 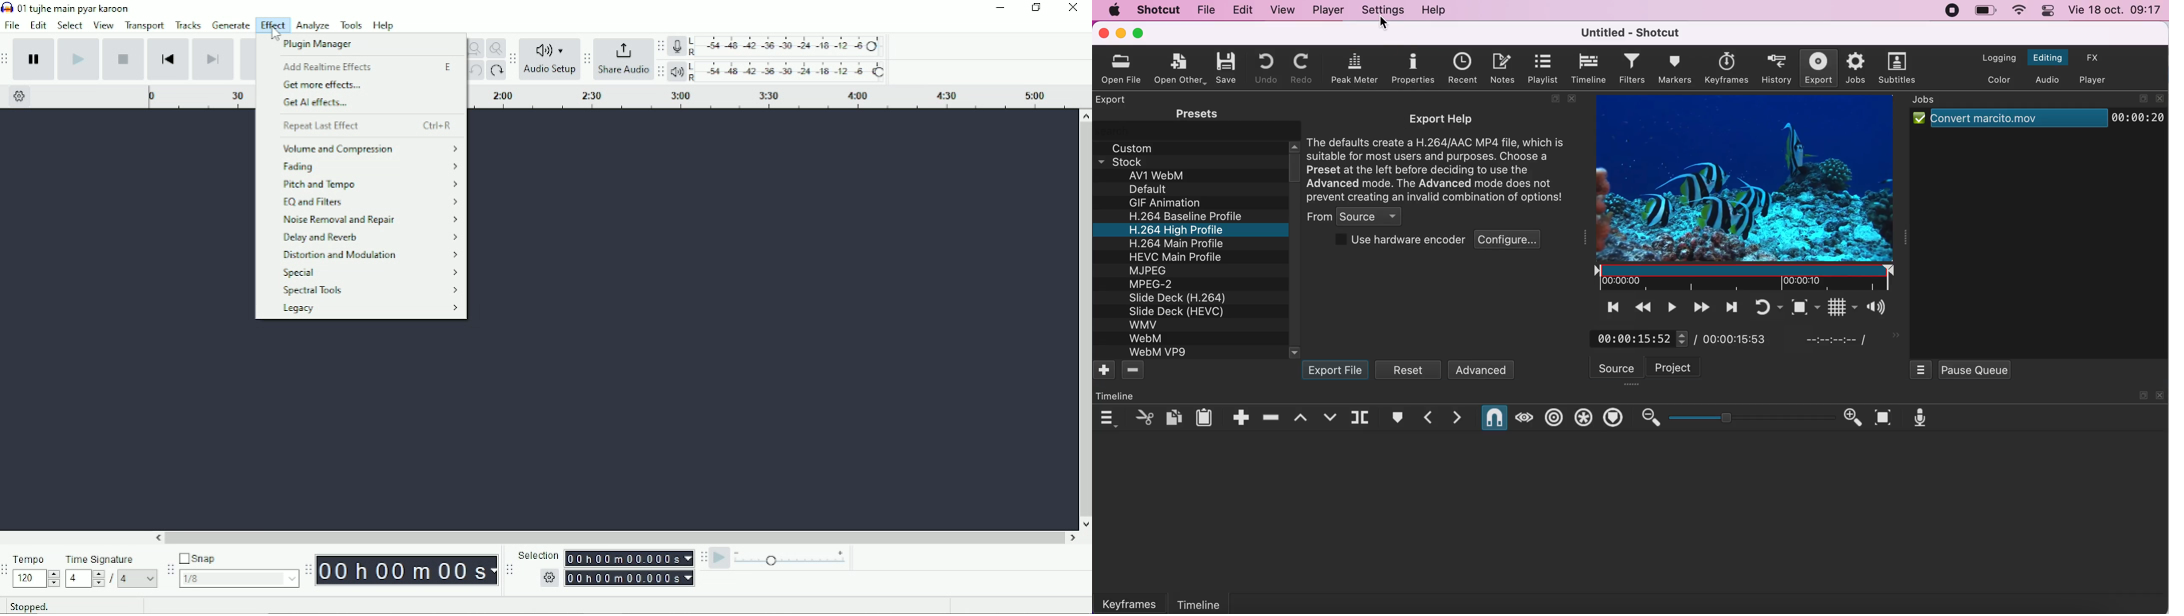 What do you see at coordinates (1164, 202) in the screenshot?
I see `GIF Animation` at bounding box center [1164, 202].